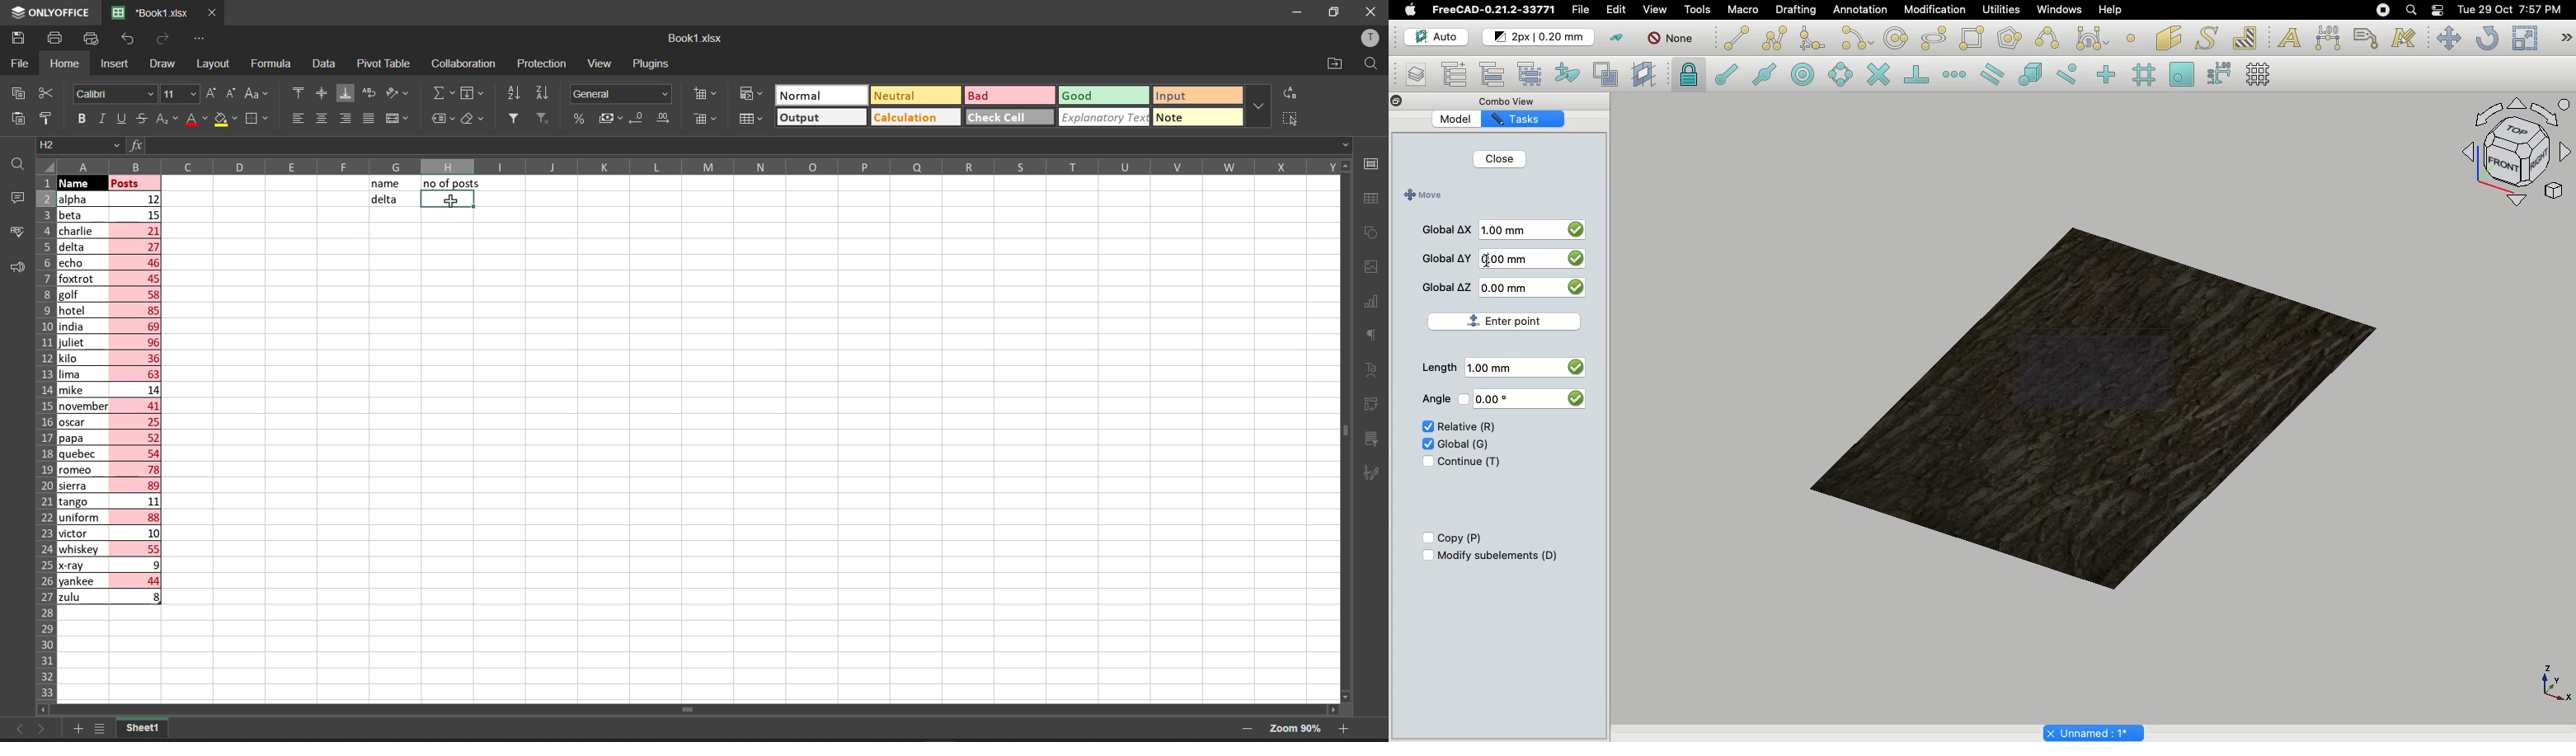 The height and width of the screenshot is (756, 2576). What do you see at coordinates (1919, 76) in the screenshot?
I see `Snap perpendicular` at bounding box center [1919, 76].